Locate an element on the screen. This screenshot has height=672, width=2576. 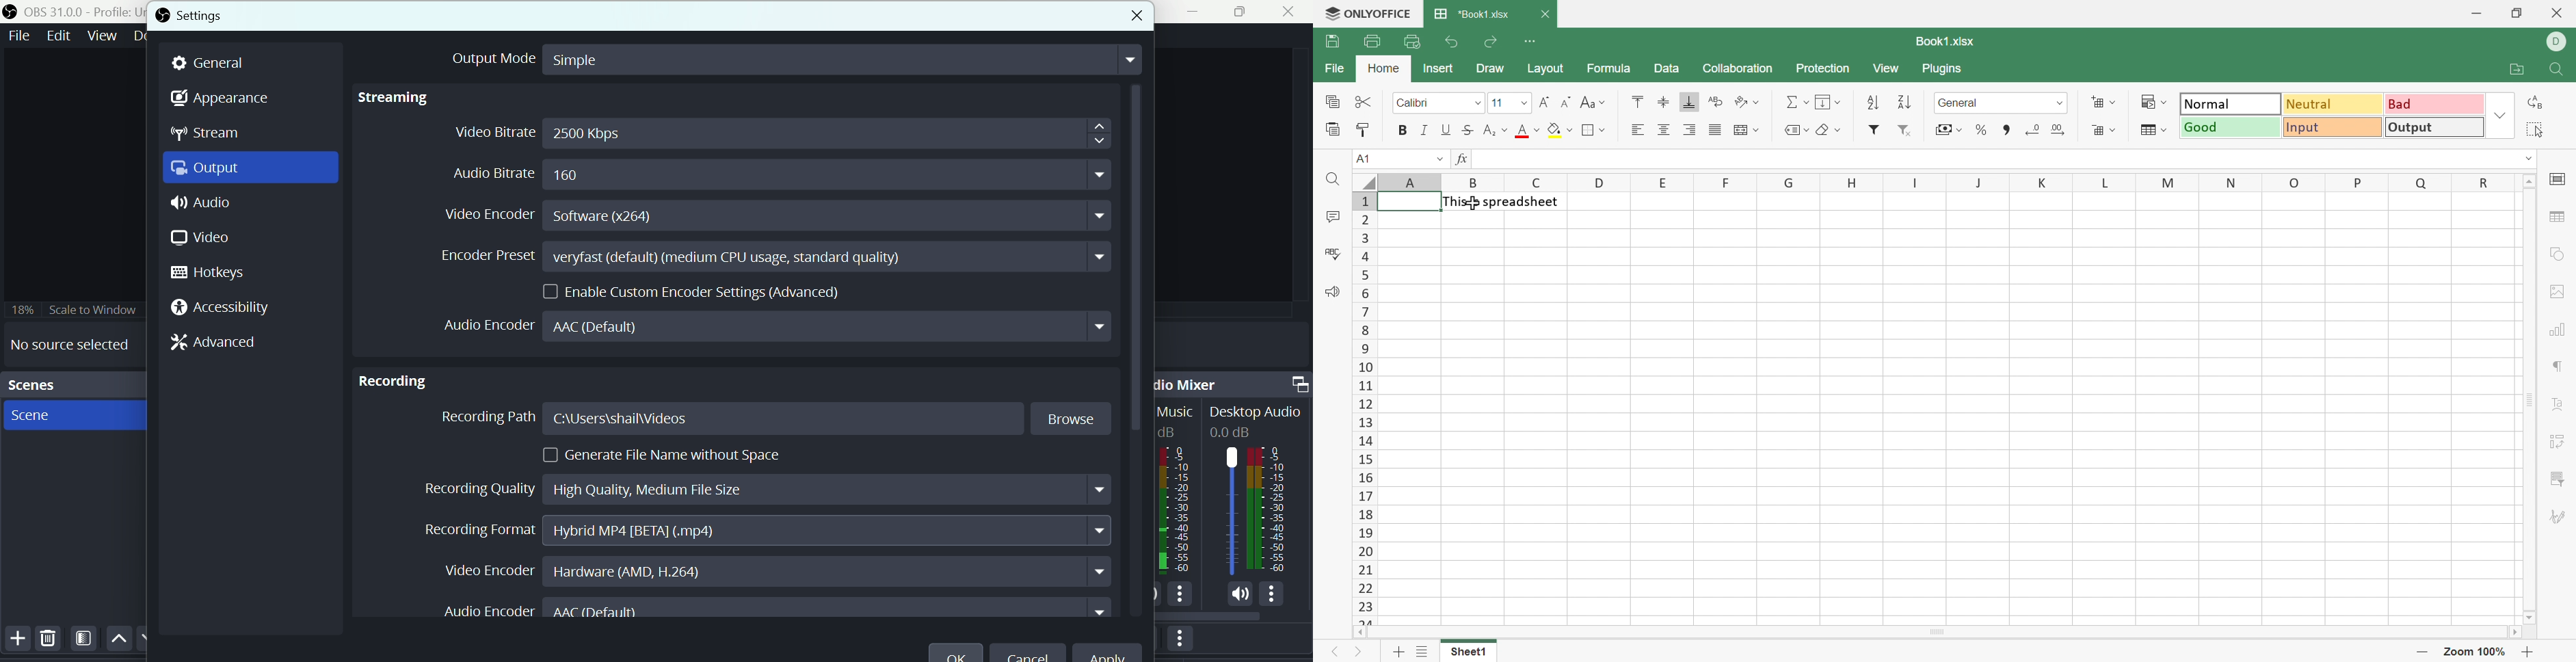
Percentage styles is located at coordinates (1980, 129).